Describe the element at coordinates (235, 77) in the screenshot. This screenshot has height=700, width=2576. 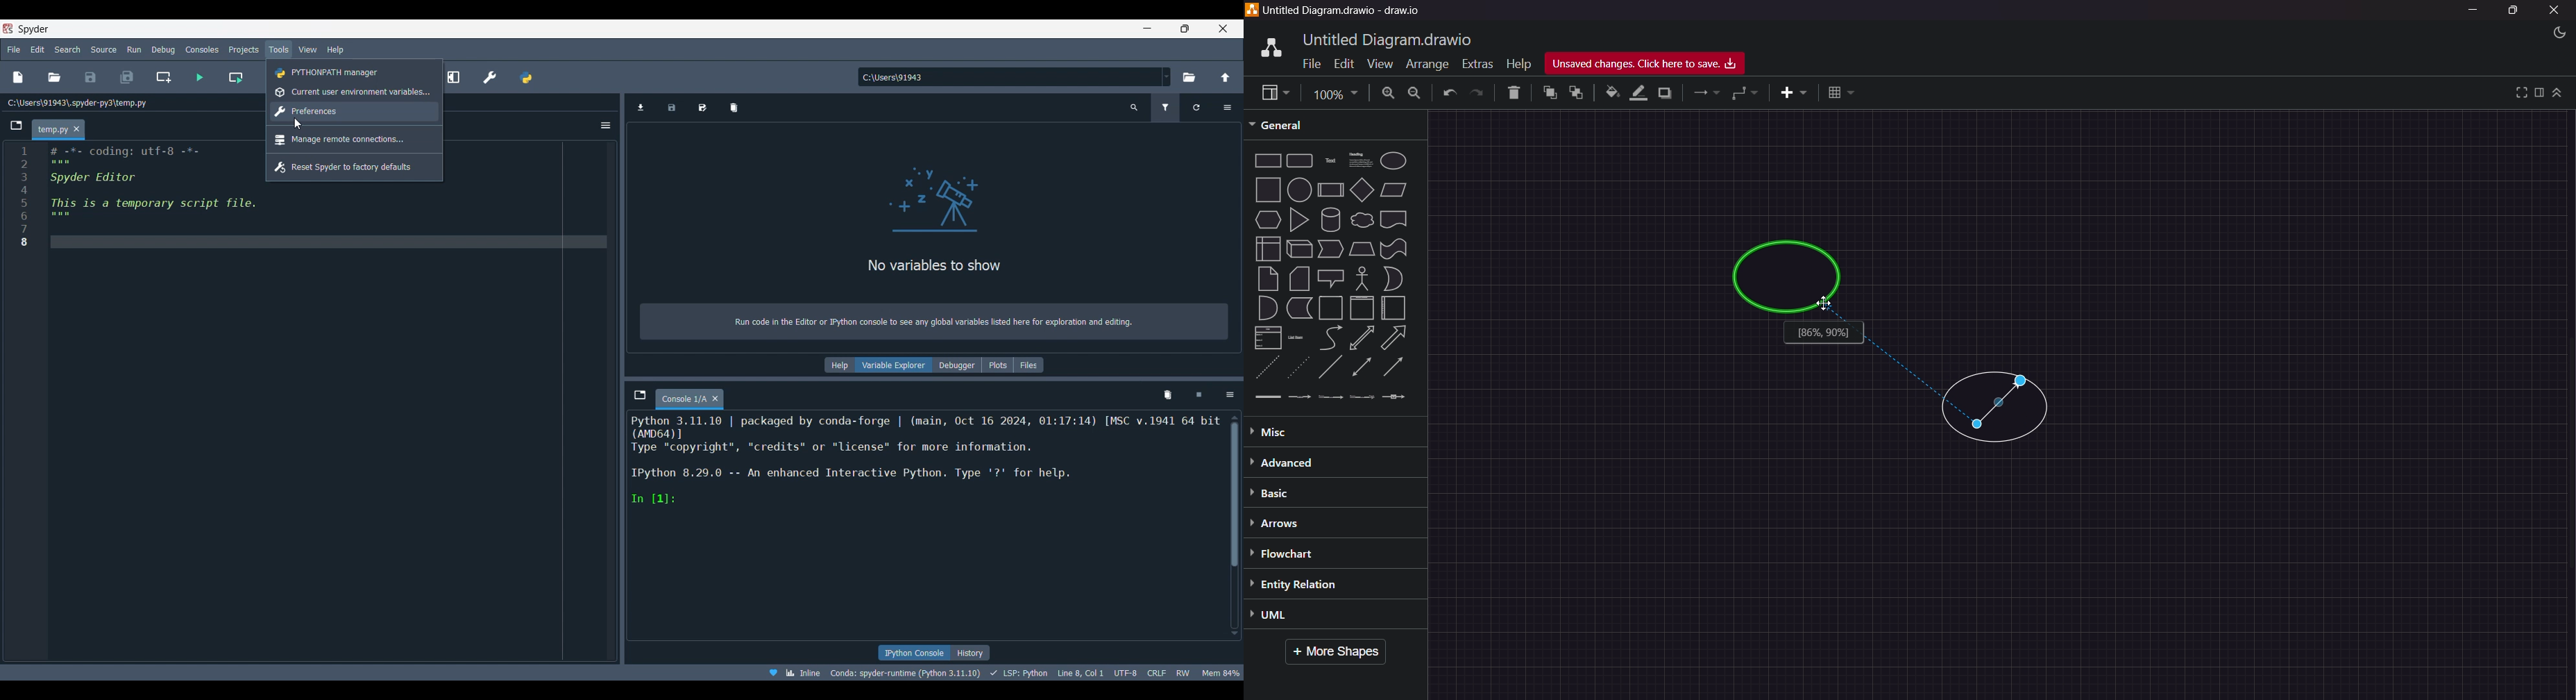
I see `Run current cell` at that location.